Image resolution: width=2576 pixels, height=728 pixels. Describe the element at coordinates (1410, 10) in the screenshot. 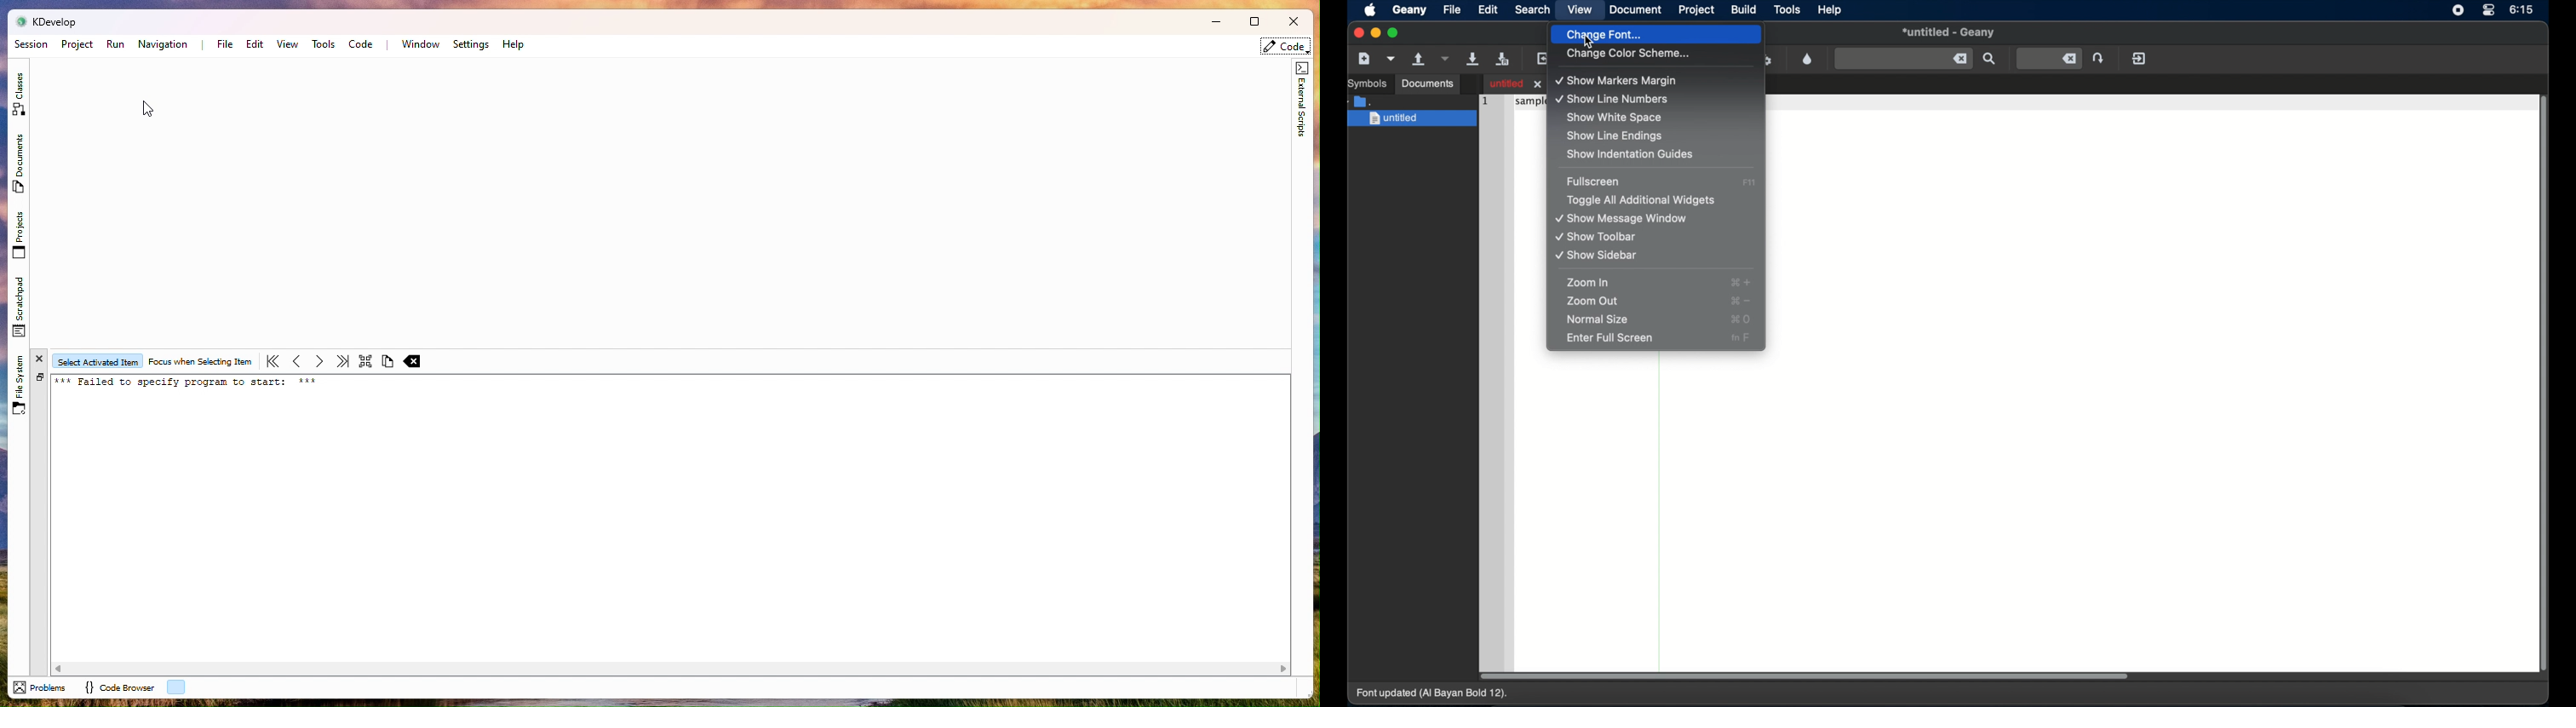

I see `geany` at that location.